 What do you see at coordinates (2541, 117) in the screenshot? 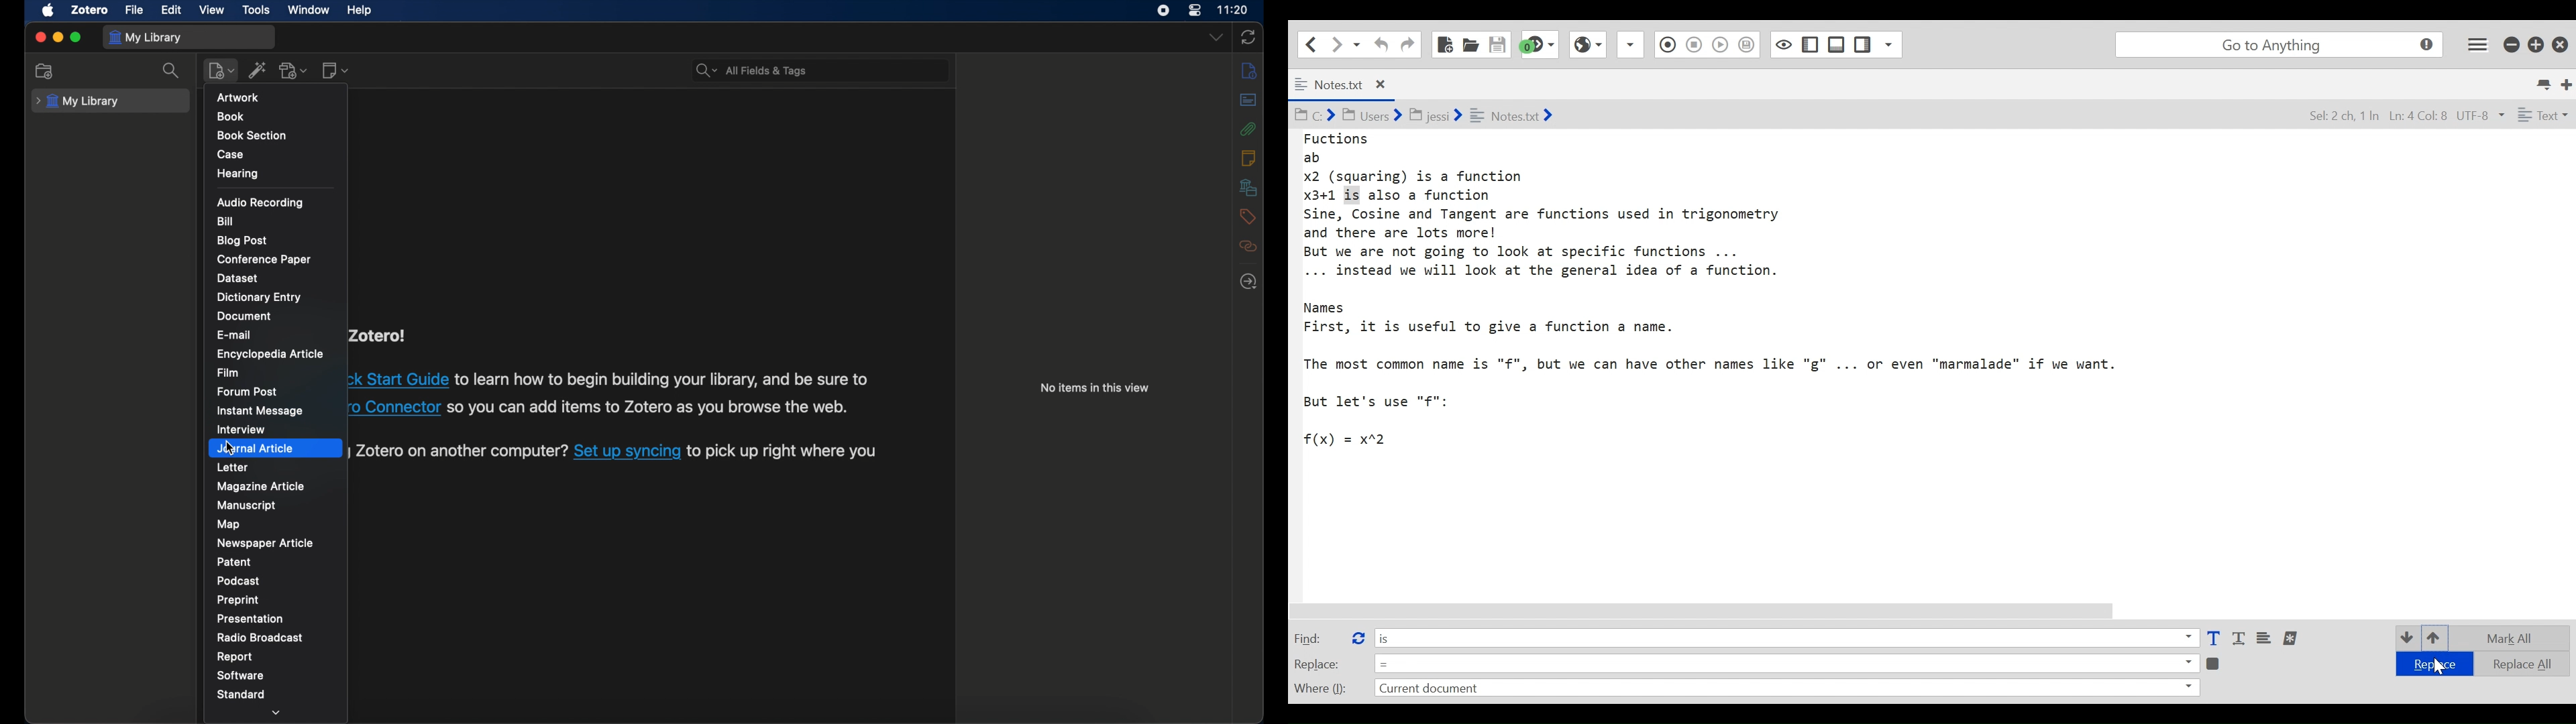
I see `File Type` at bounding box center [2541, 117].